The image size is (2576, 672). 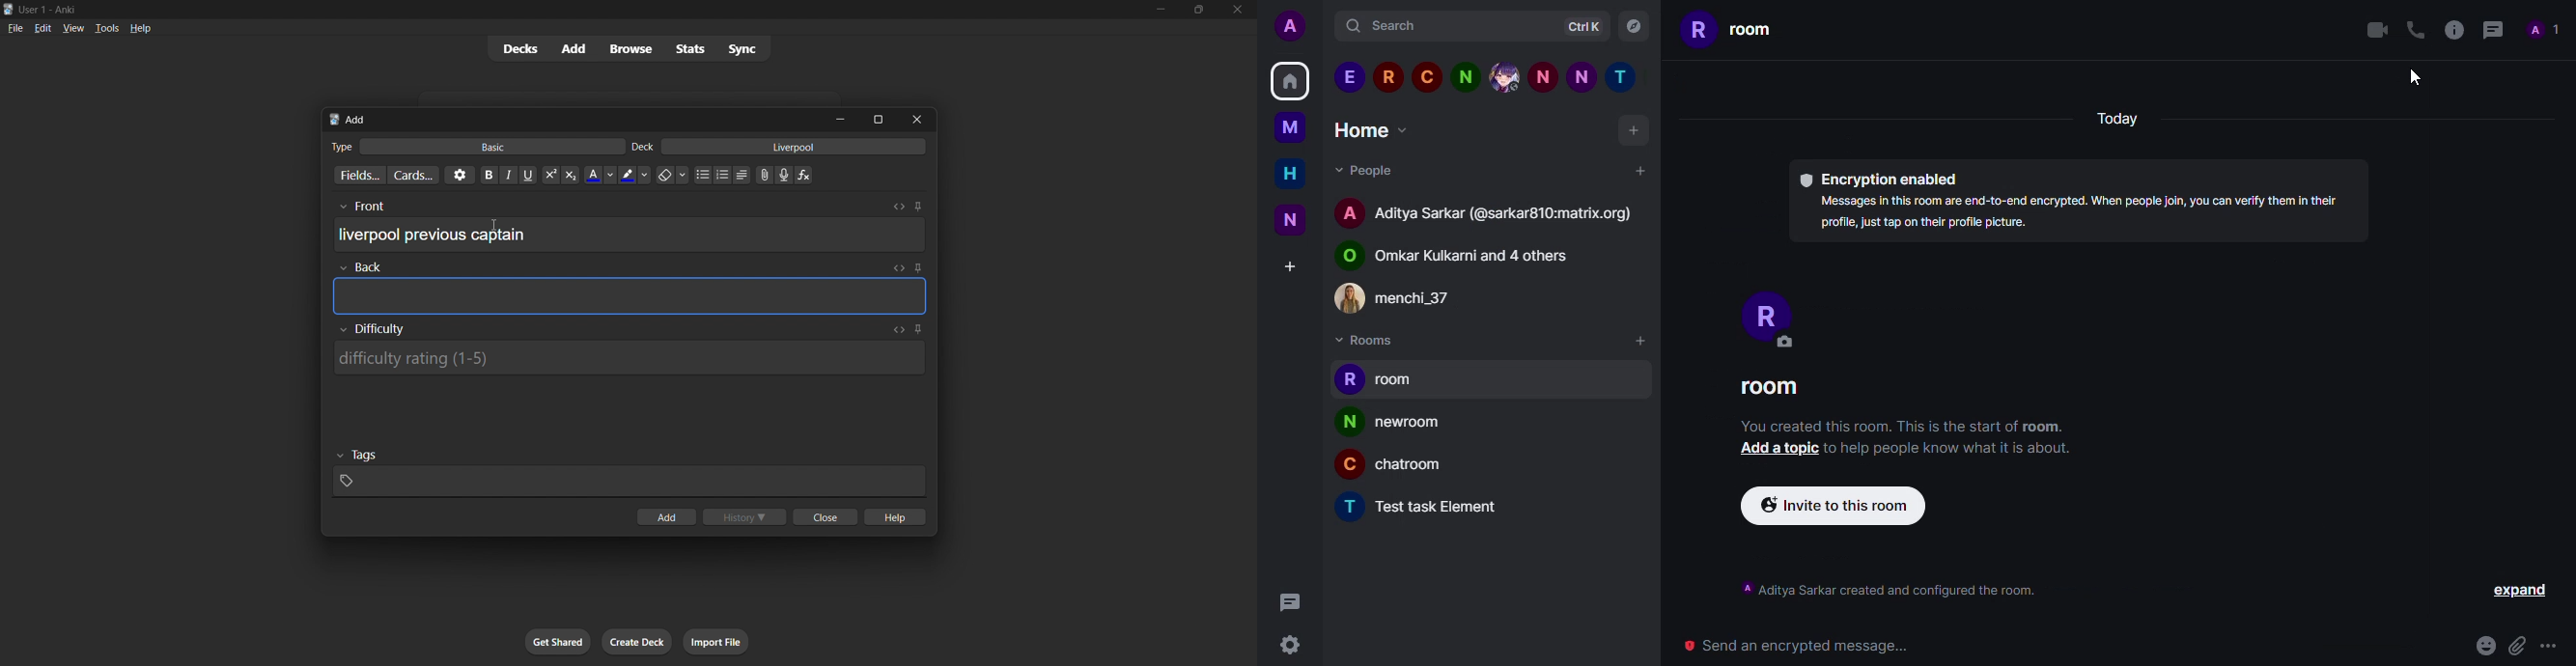 I want to click on people, so click(x=1414, y=300).